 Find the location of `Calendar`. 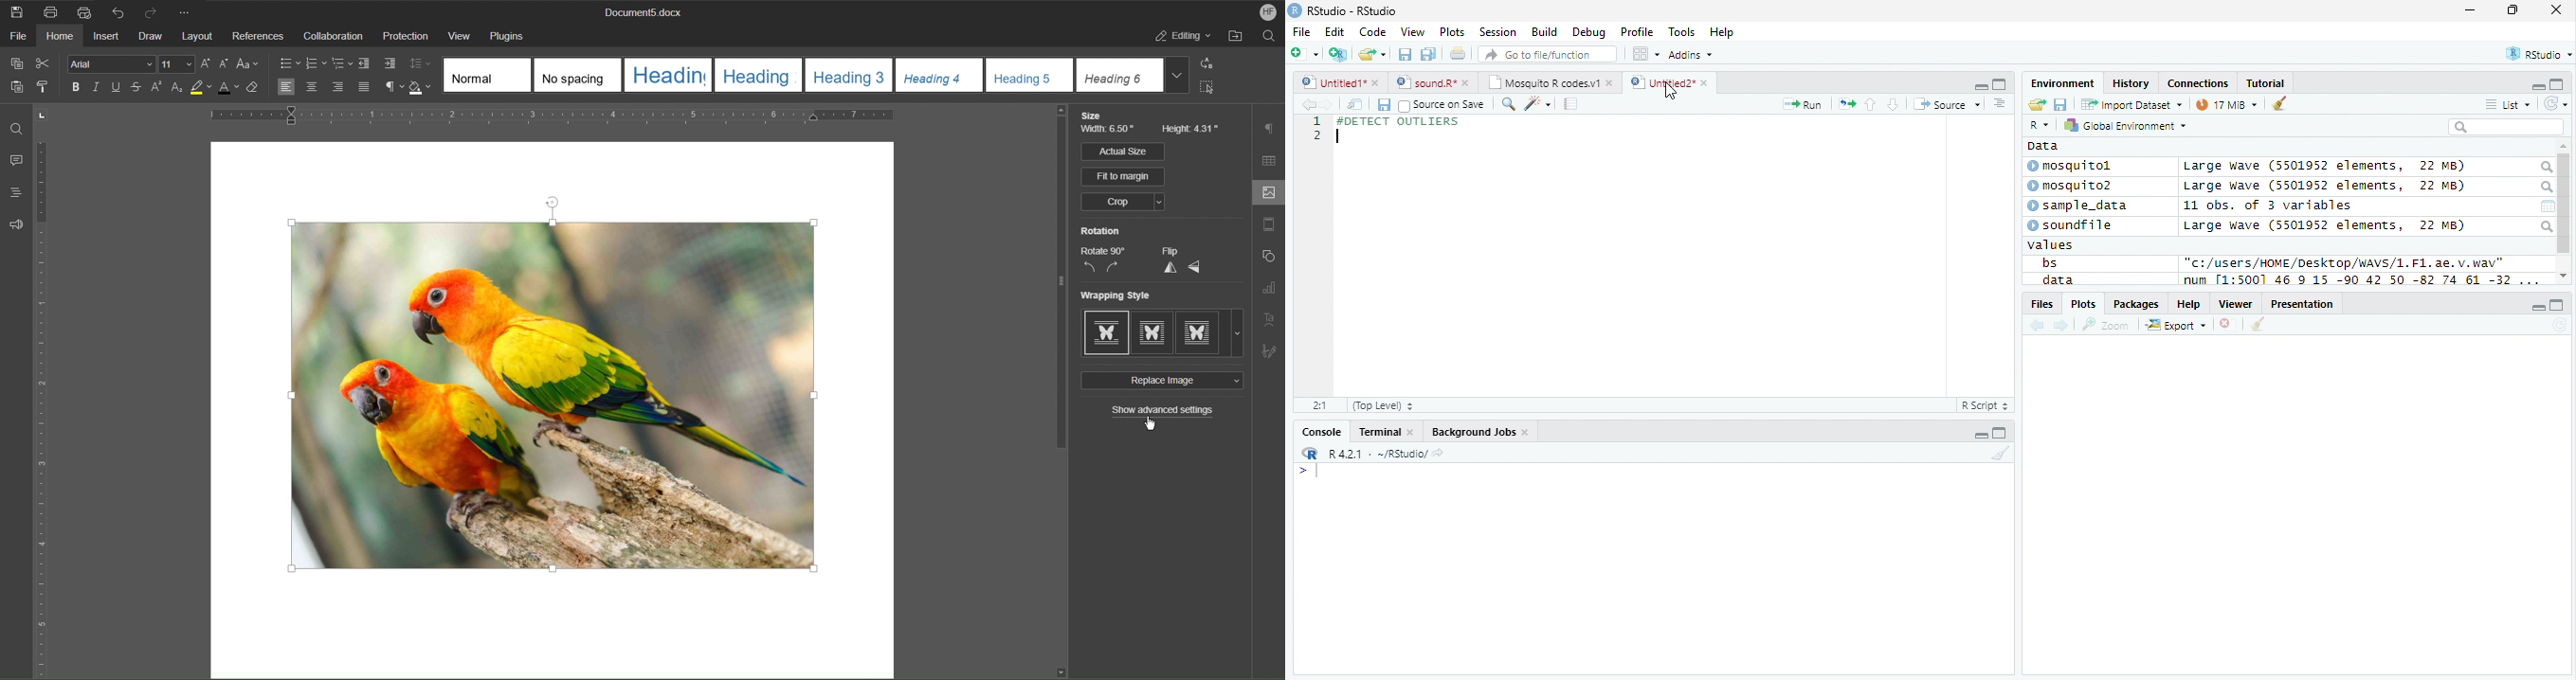

Calendar is located at coordinates (2548, 206).